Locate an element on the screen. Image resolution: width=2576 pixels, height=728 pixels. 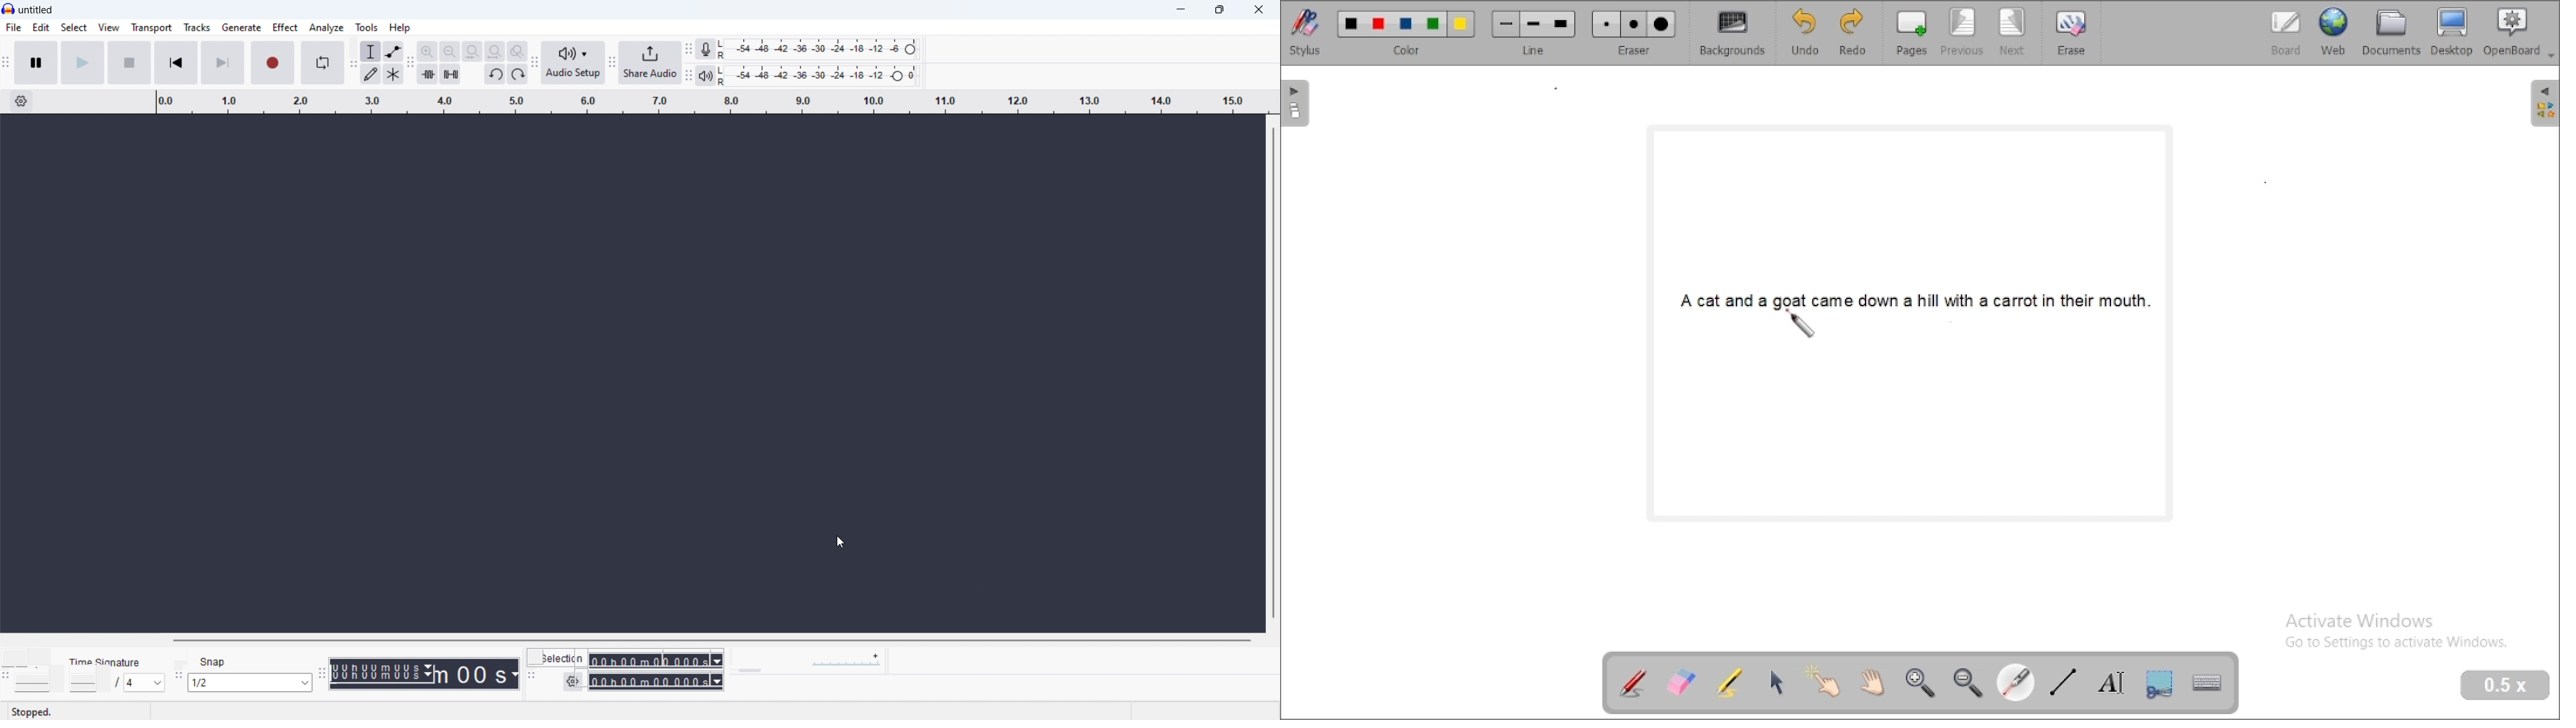
maximize is located at coordinates (1219, 10).